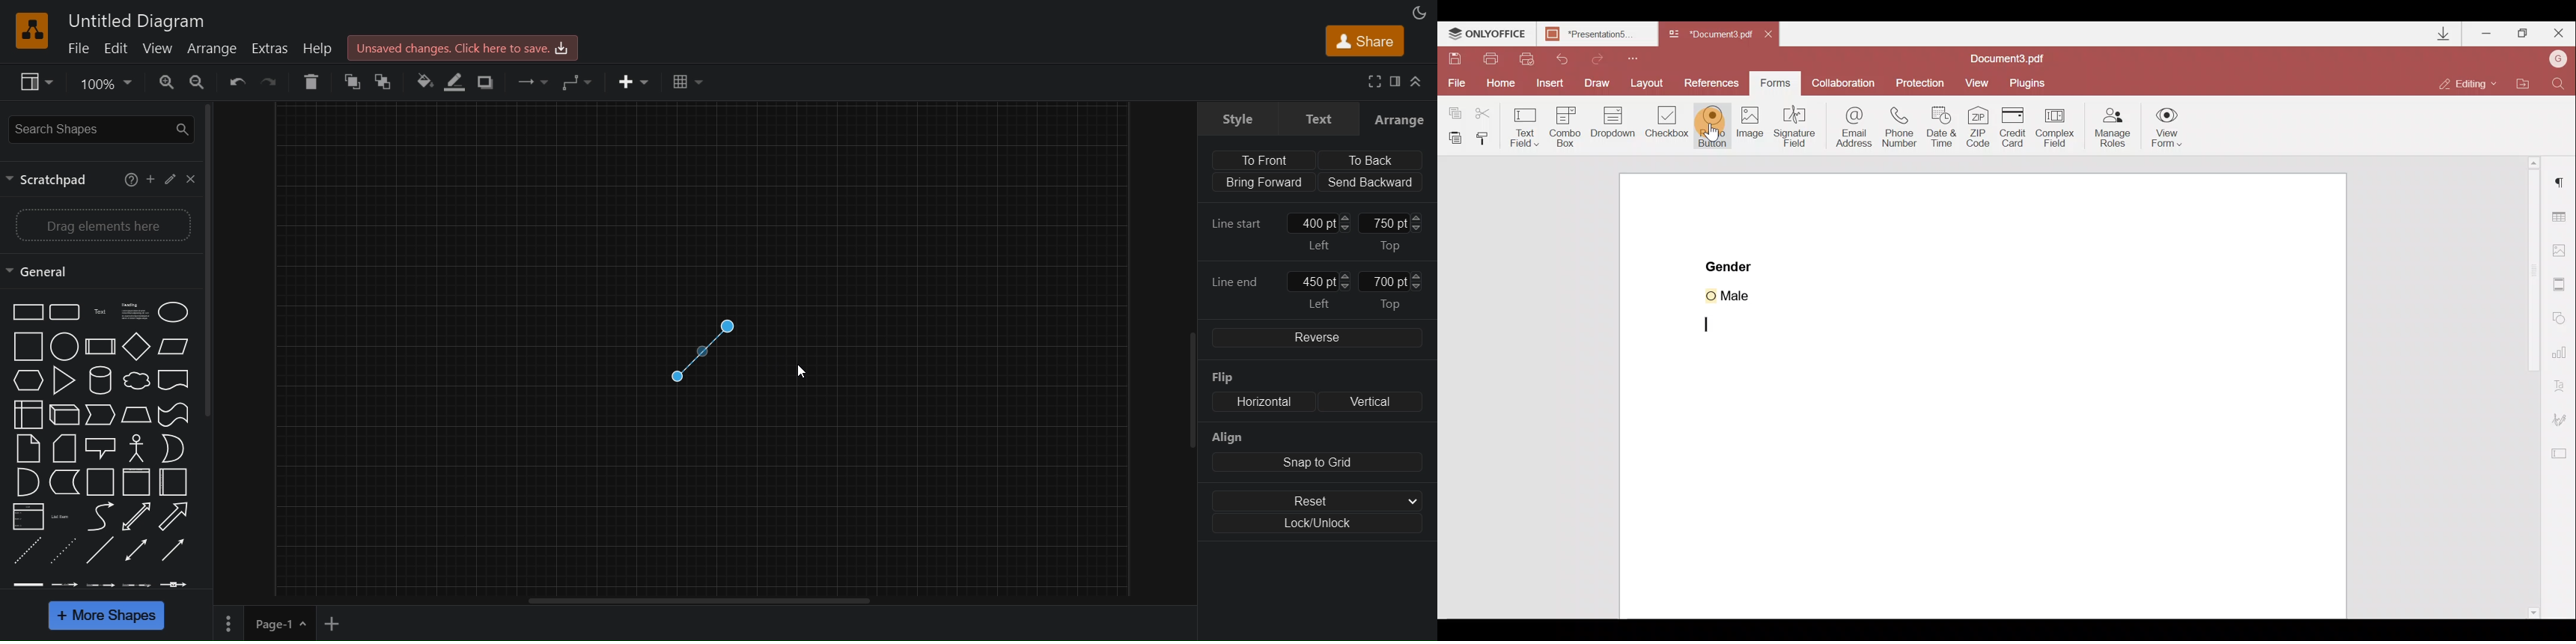 The image size is (2576, 644). What do you see at coordinates (135, 380) in the screenshot?
I see `Cloud` at bounding box center [135, 380].